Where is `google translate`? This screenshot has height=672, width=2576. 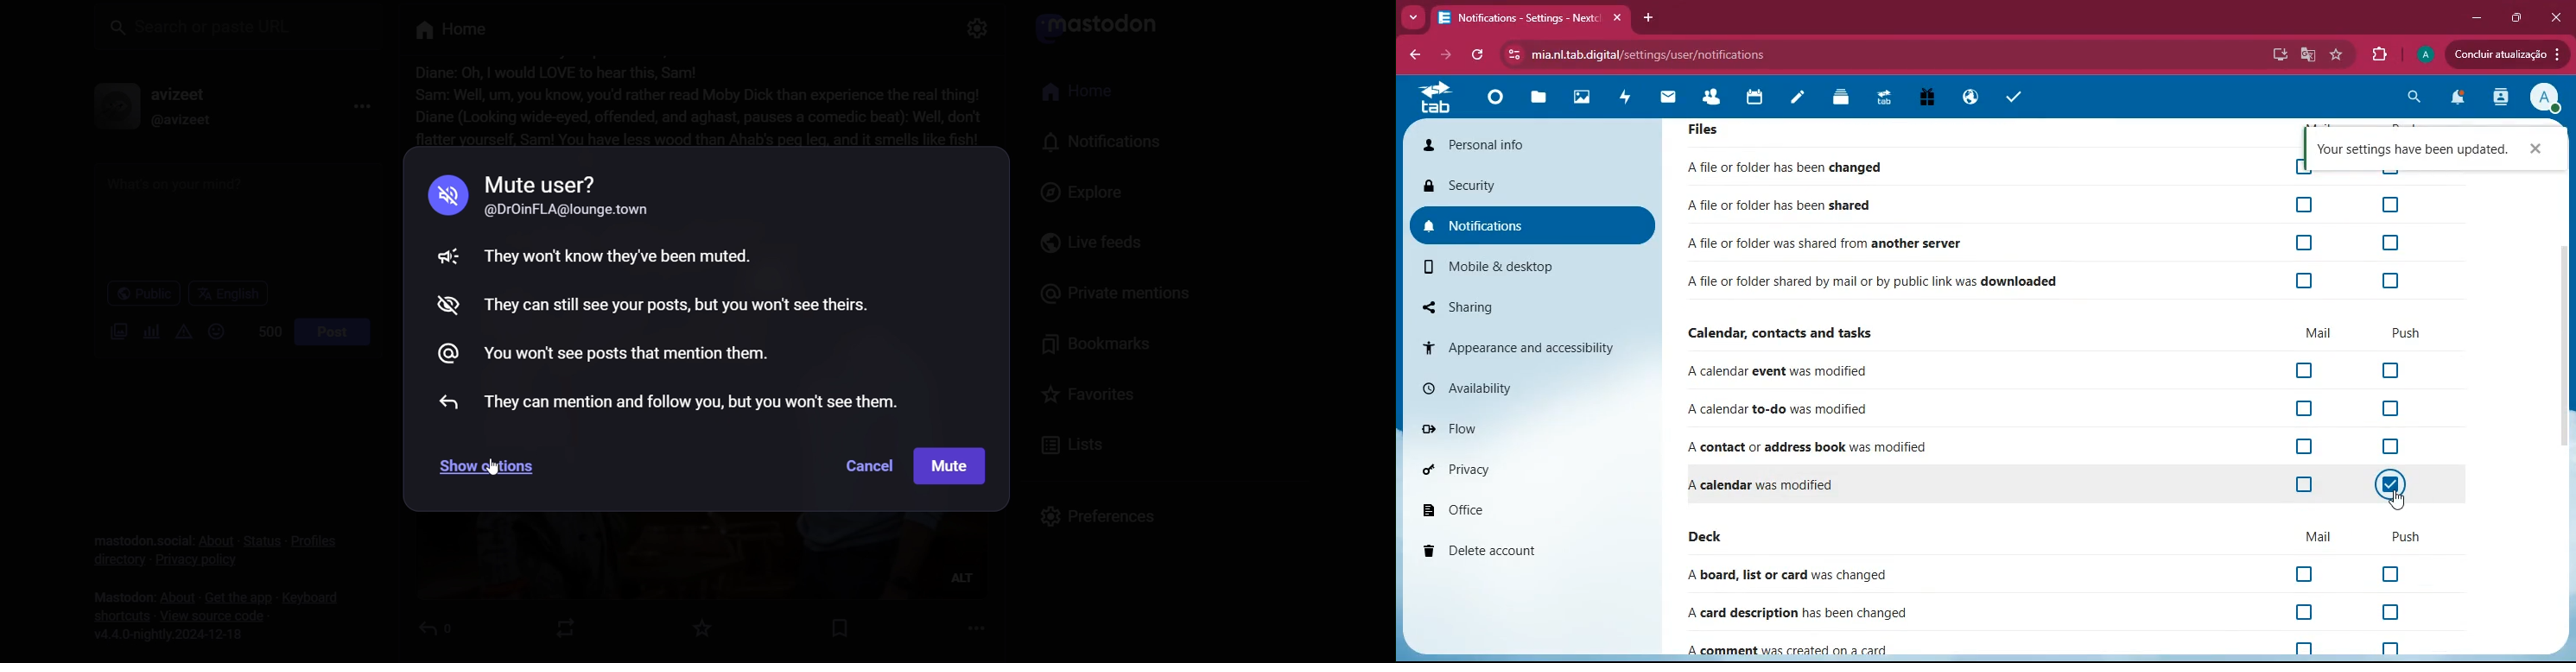
google translate is located at coordinates (2307, 54).